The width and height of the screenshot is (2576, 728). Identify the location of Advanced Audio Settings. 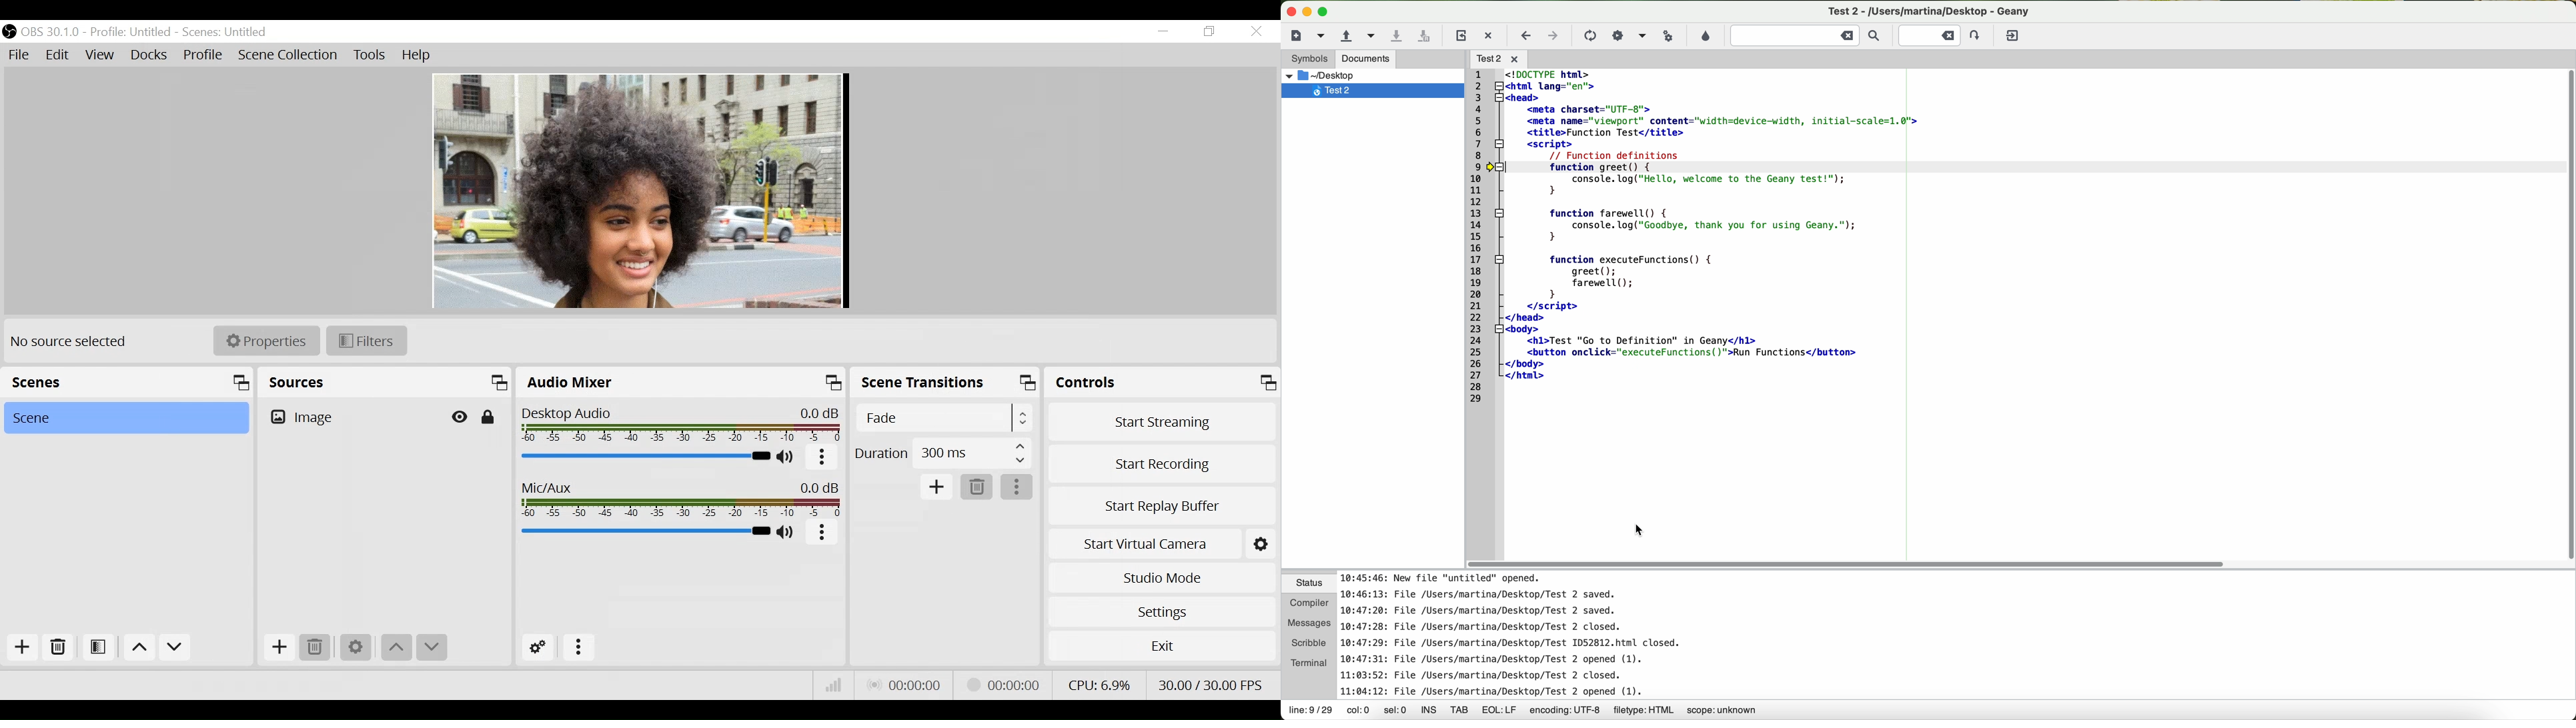
(538, 647).